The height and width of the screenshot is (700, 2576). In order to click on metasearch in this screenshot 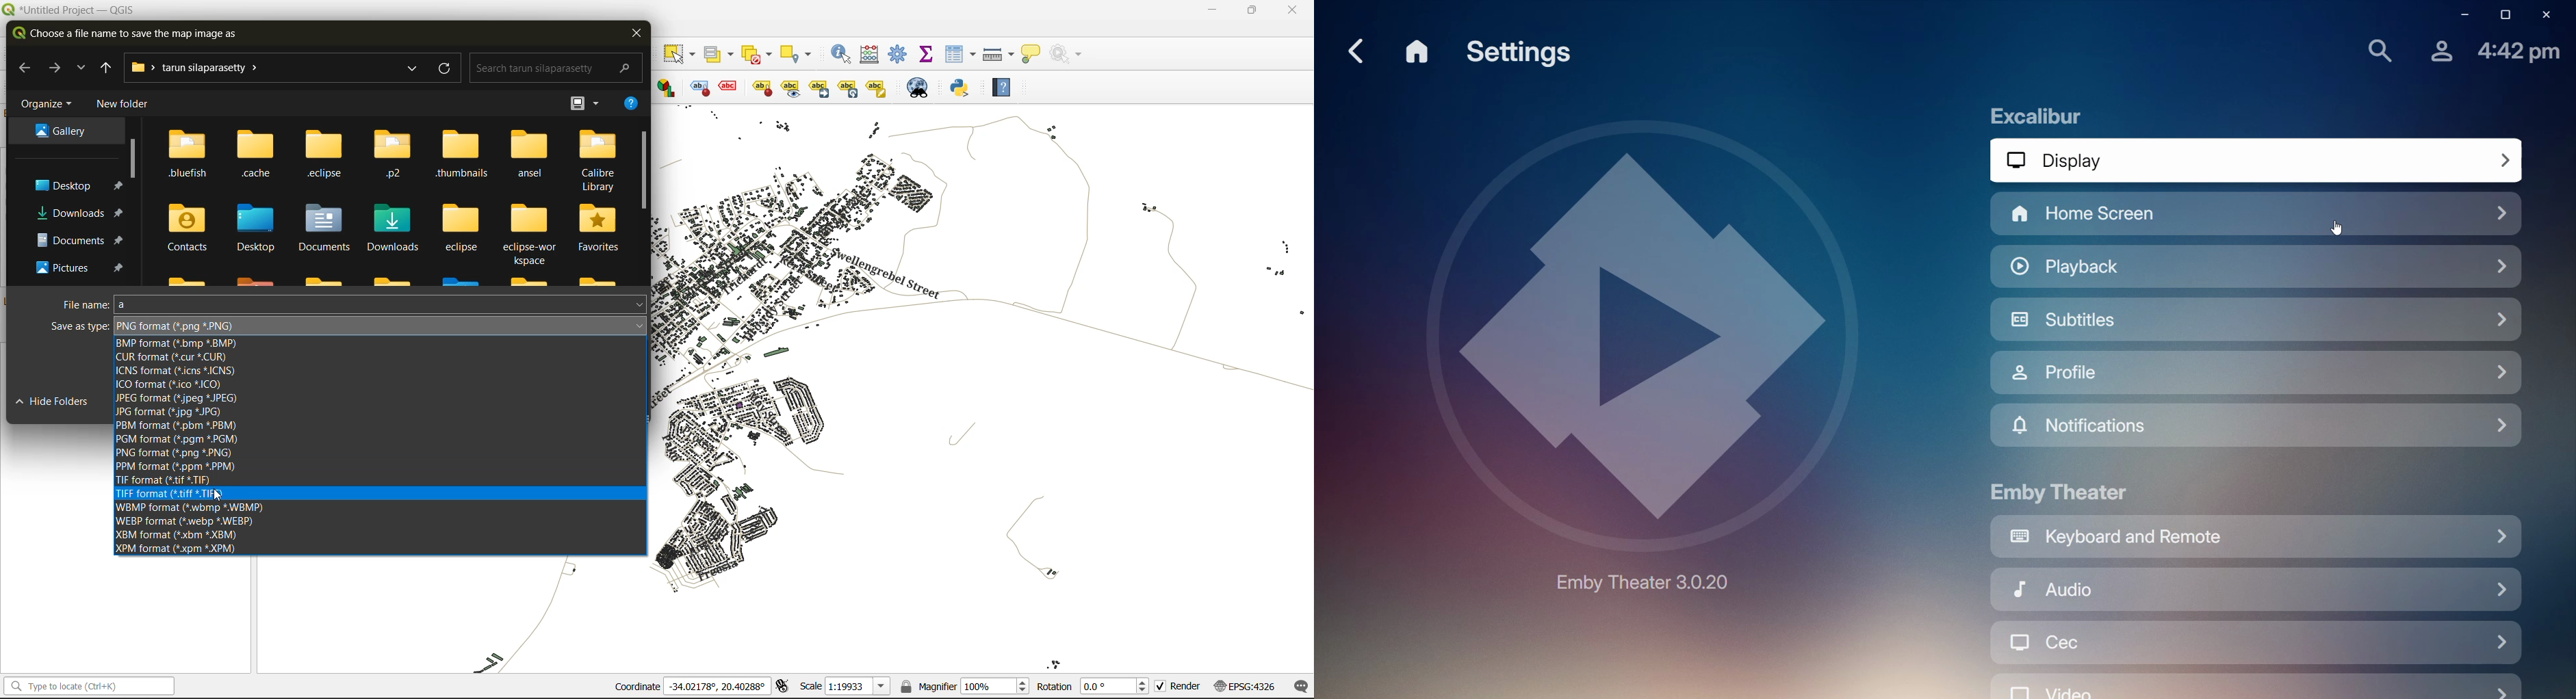, I will do `click(919, 88)`.